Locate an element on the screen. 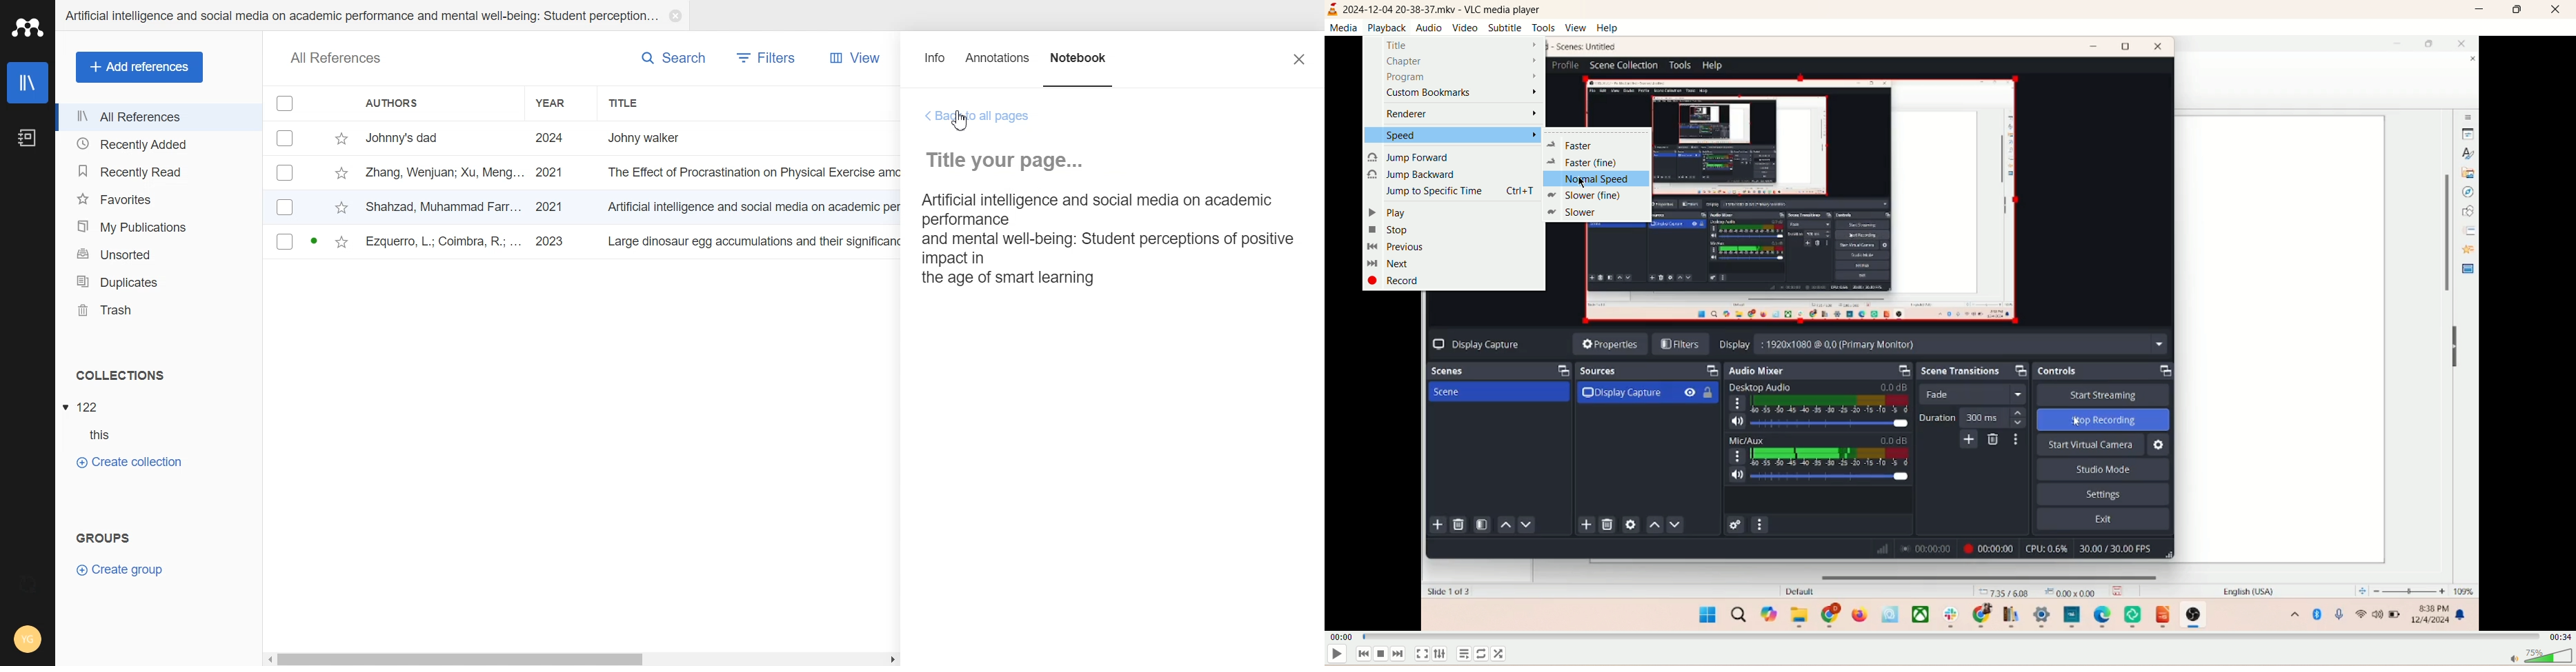 The height and width of the screenshot is (672, 2576). Checkbox is located at coordinates (286, 103).